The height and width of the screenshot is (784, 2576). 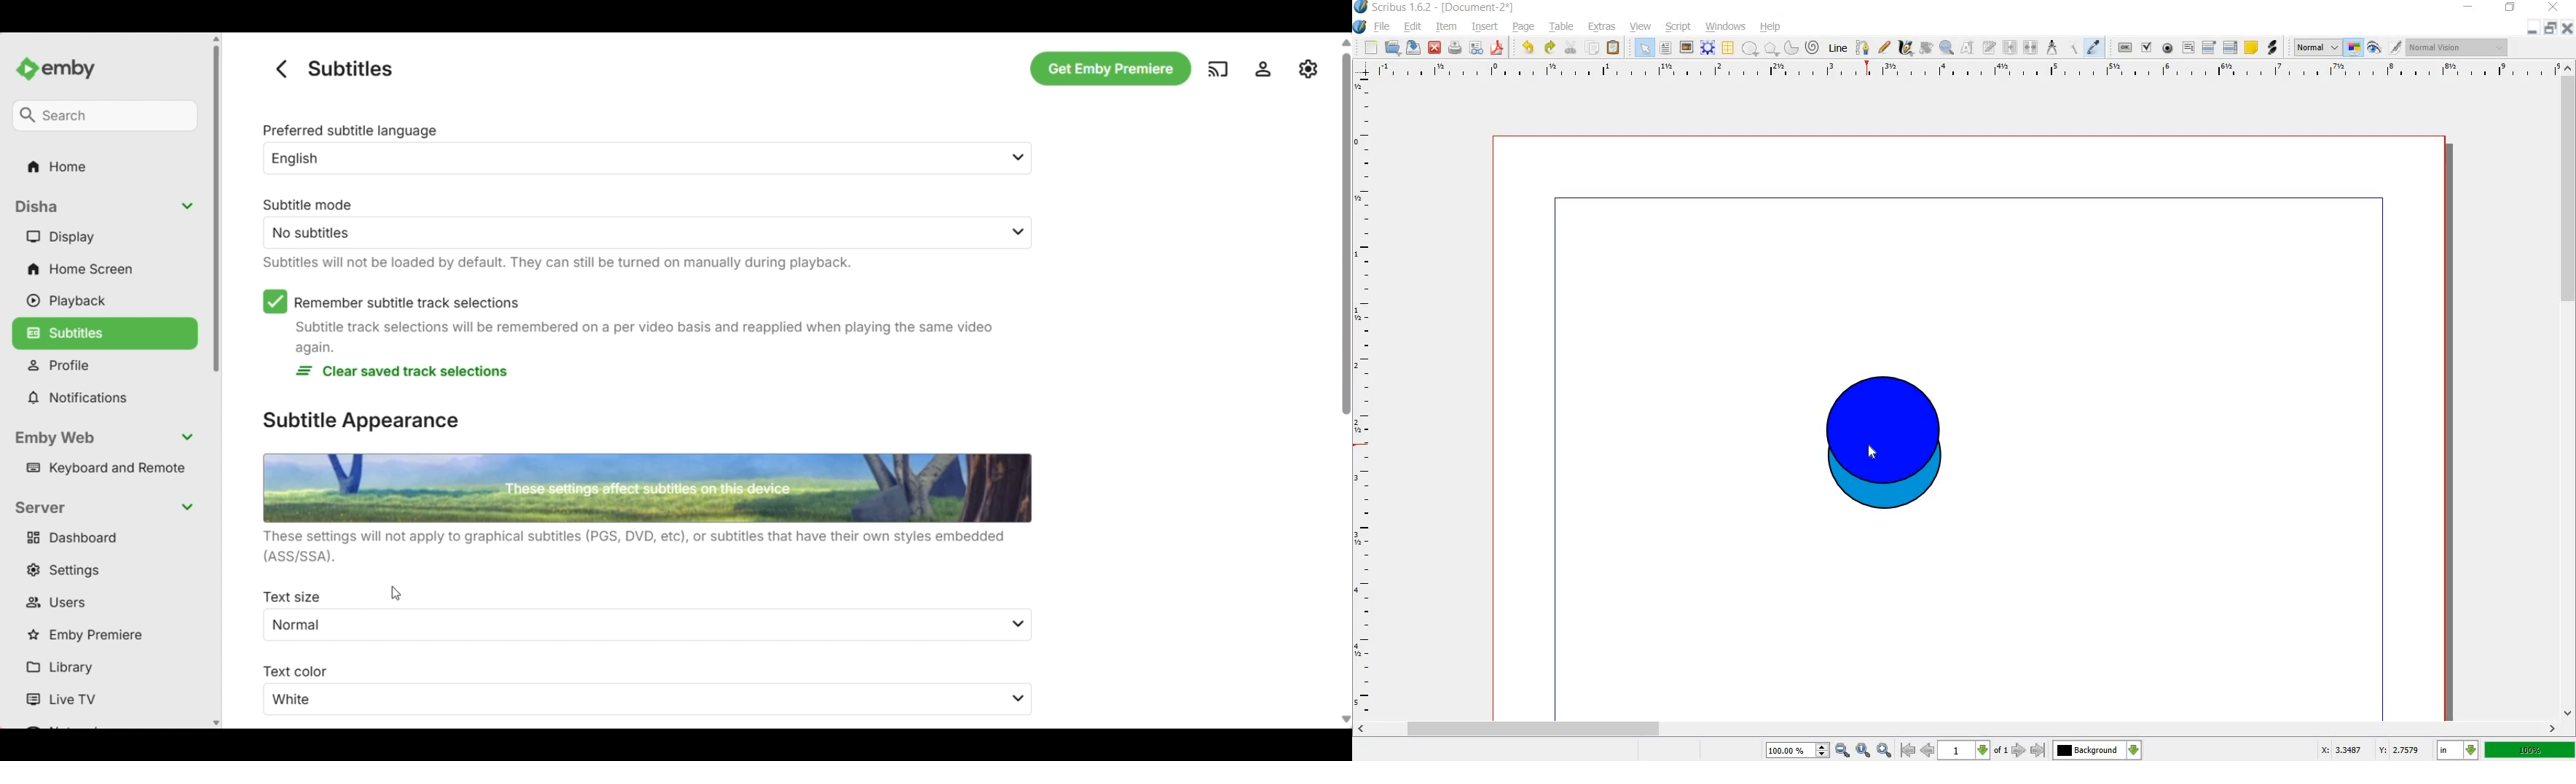 What do you see at coordinates (1837, 49) in the screenshot?
I see `line` at bounding box center [1837, 49].